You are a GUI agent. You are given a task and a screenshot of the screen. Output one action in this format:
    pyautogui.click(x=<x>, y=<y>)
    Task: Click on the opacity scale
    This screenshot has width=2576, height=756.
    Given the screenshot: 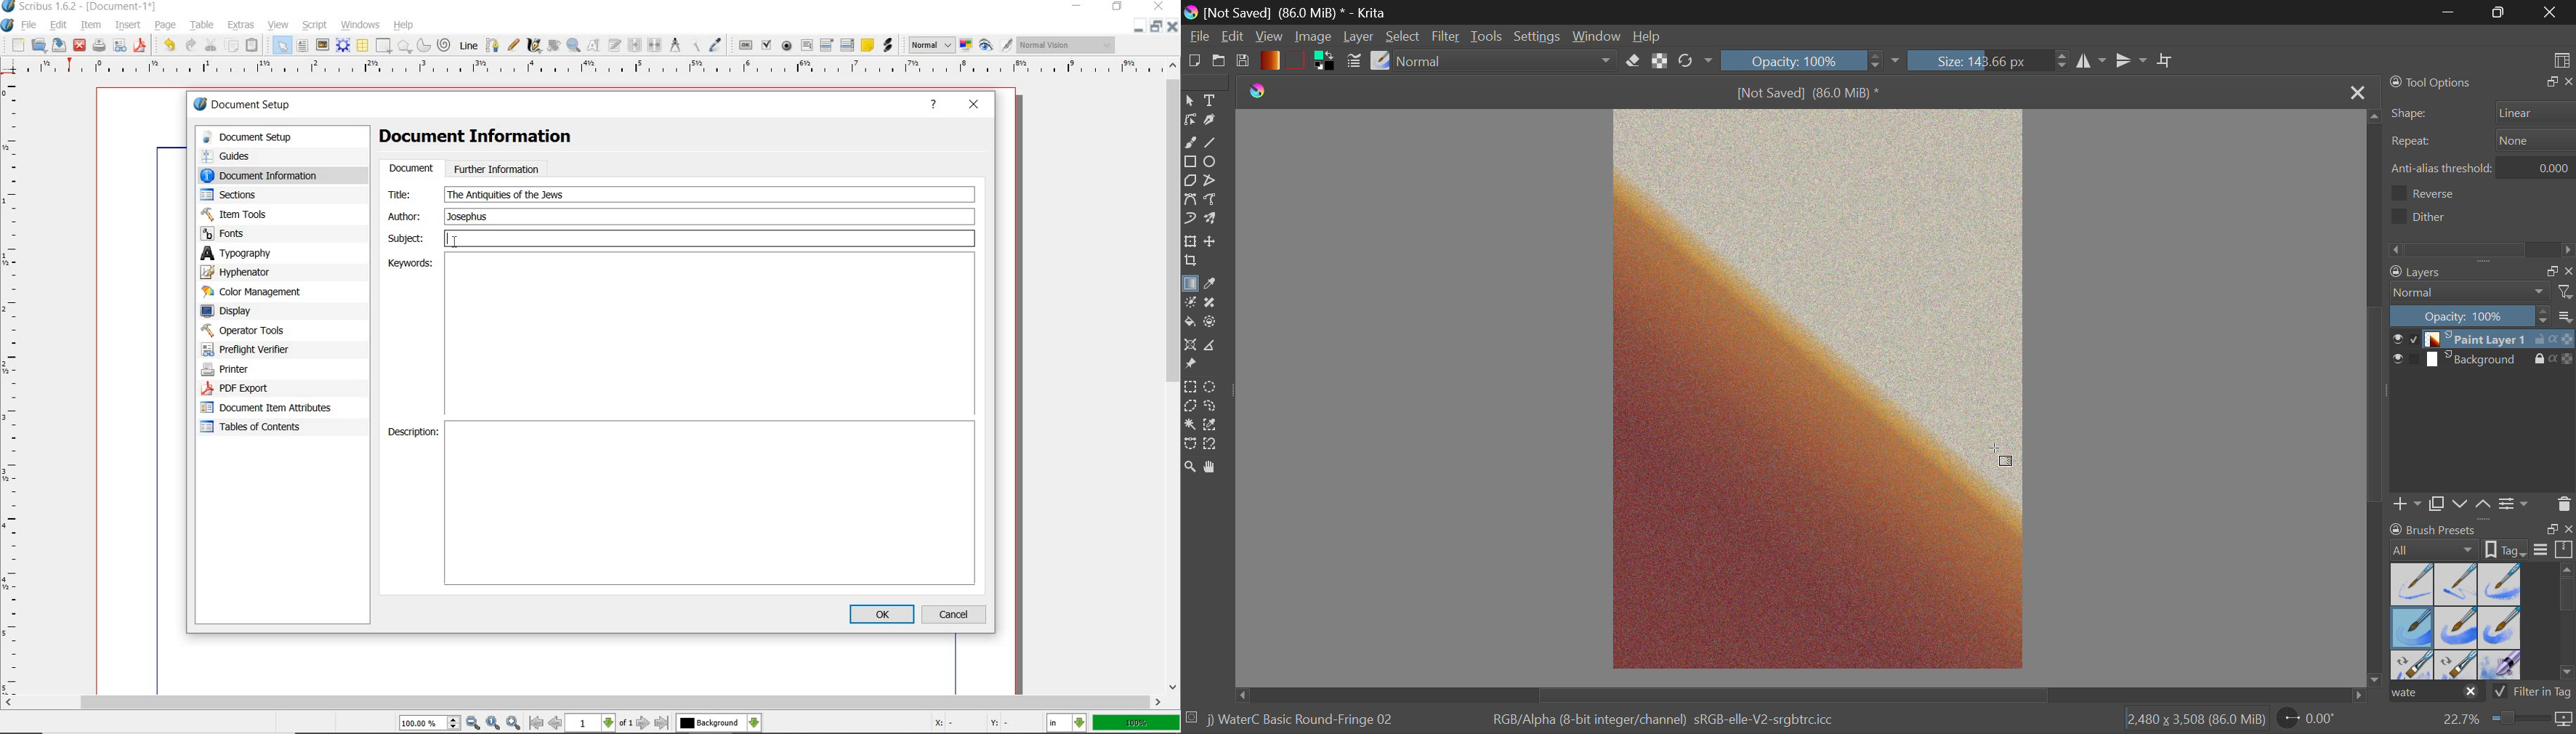 What is the action you would take?
    pyautogui.click(x=2470, y=315)
    